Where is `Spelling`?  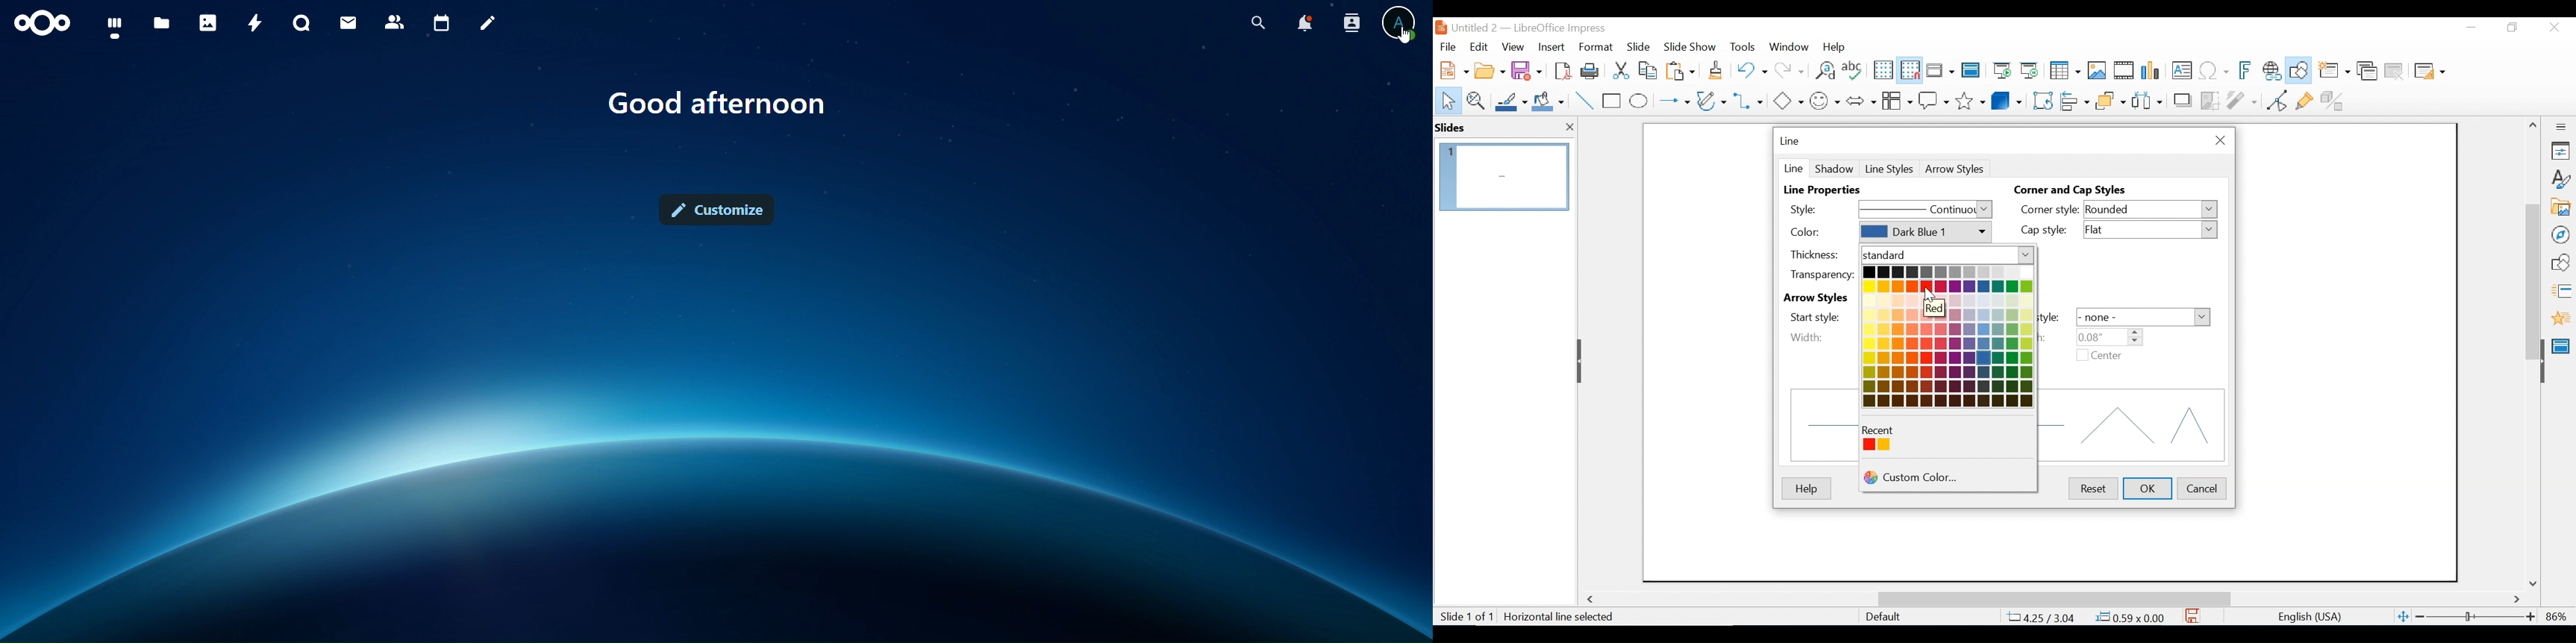 Spelling is located at coordinates (1854, 70).